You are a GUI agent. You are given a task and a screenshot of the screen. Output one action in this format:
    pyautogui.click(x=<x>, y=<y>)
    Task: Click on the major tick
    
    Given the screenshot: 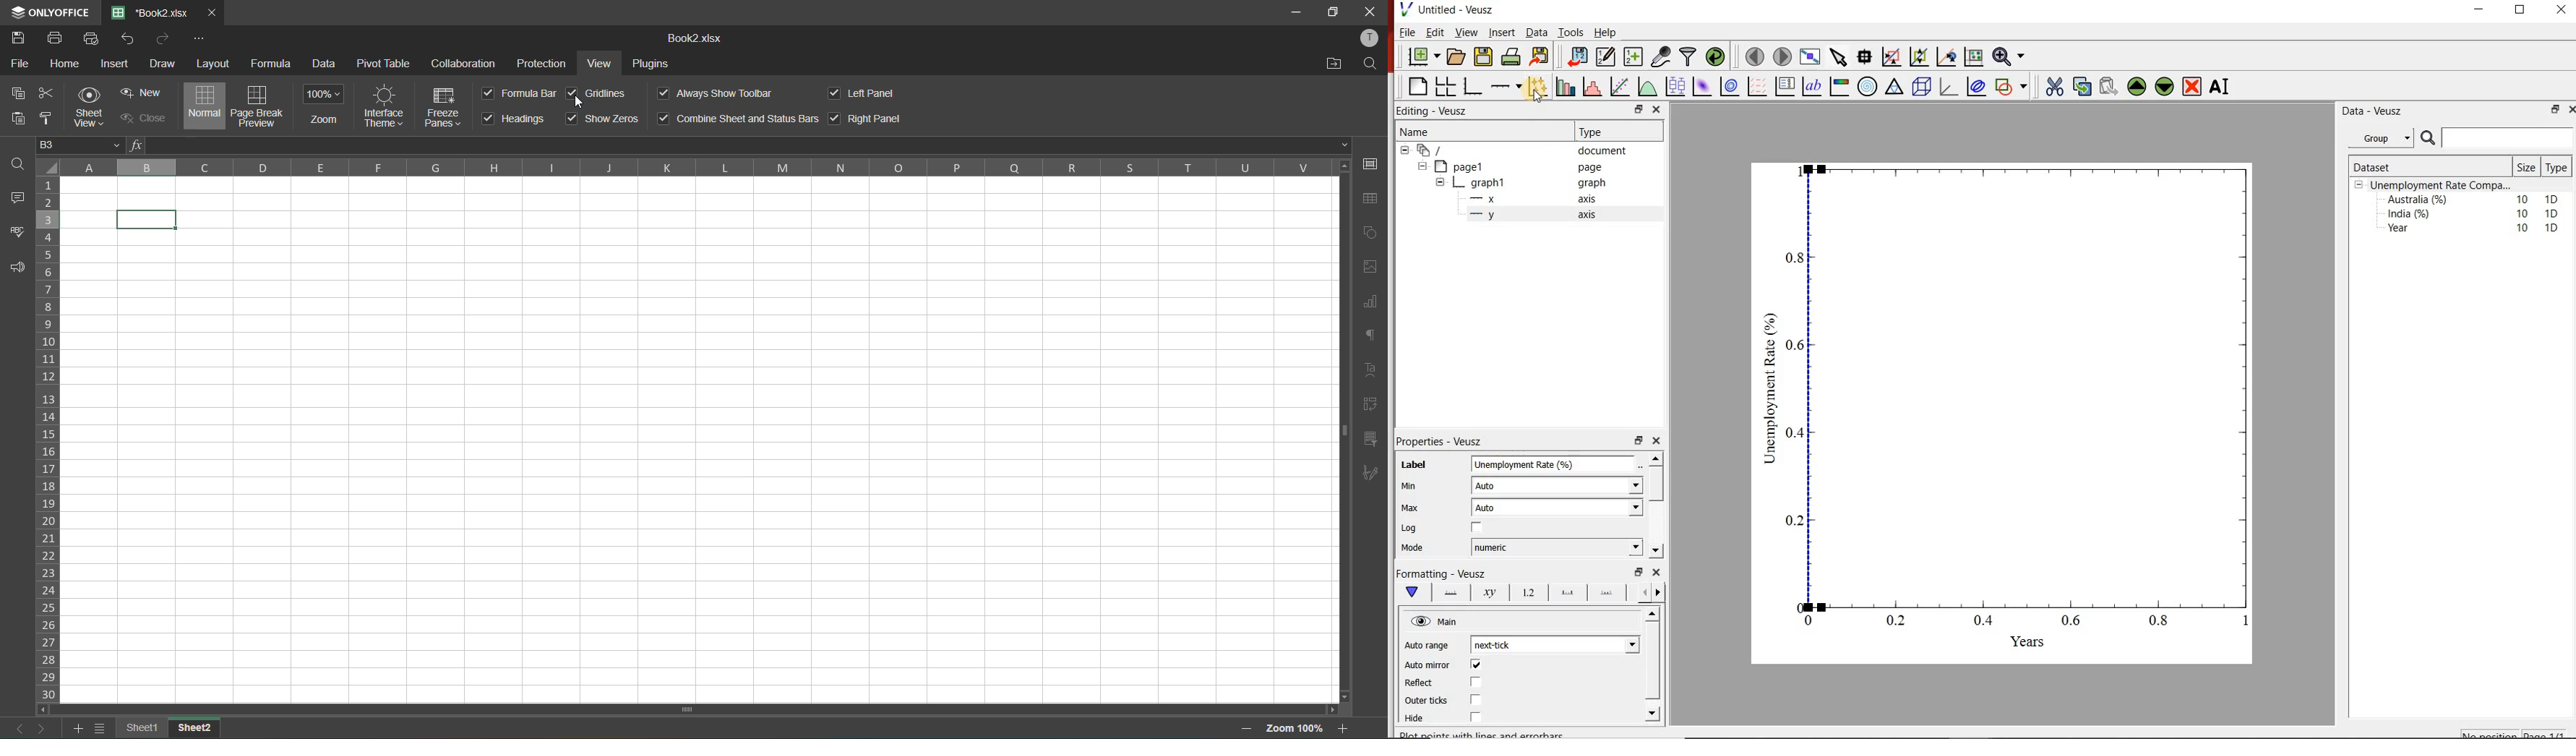 What is the action you would take?
    pyautogui.click(x=1567, y=592)
    